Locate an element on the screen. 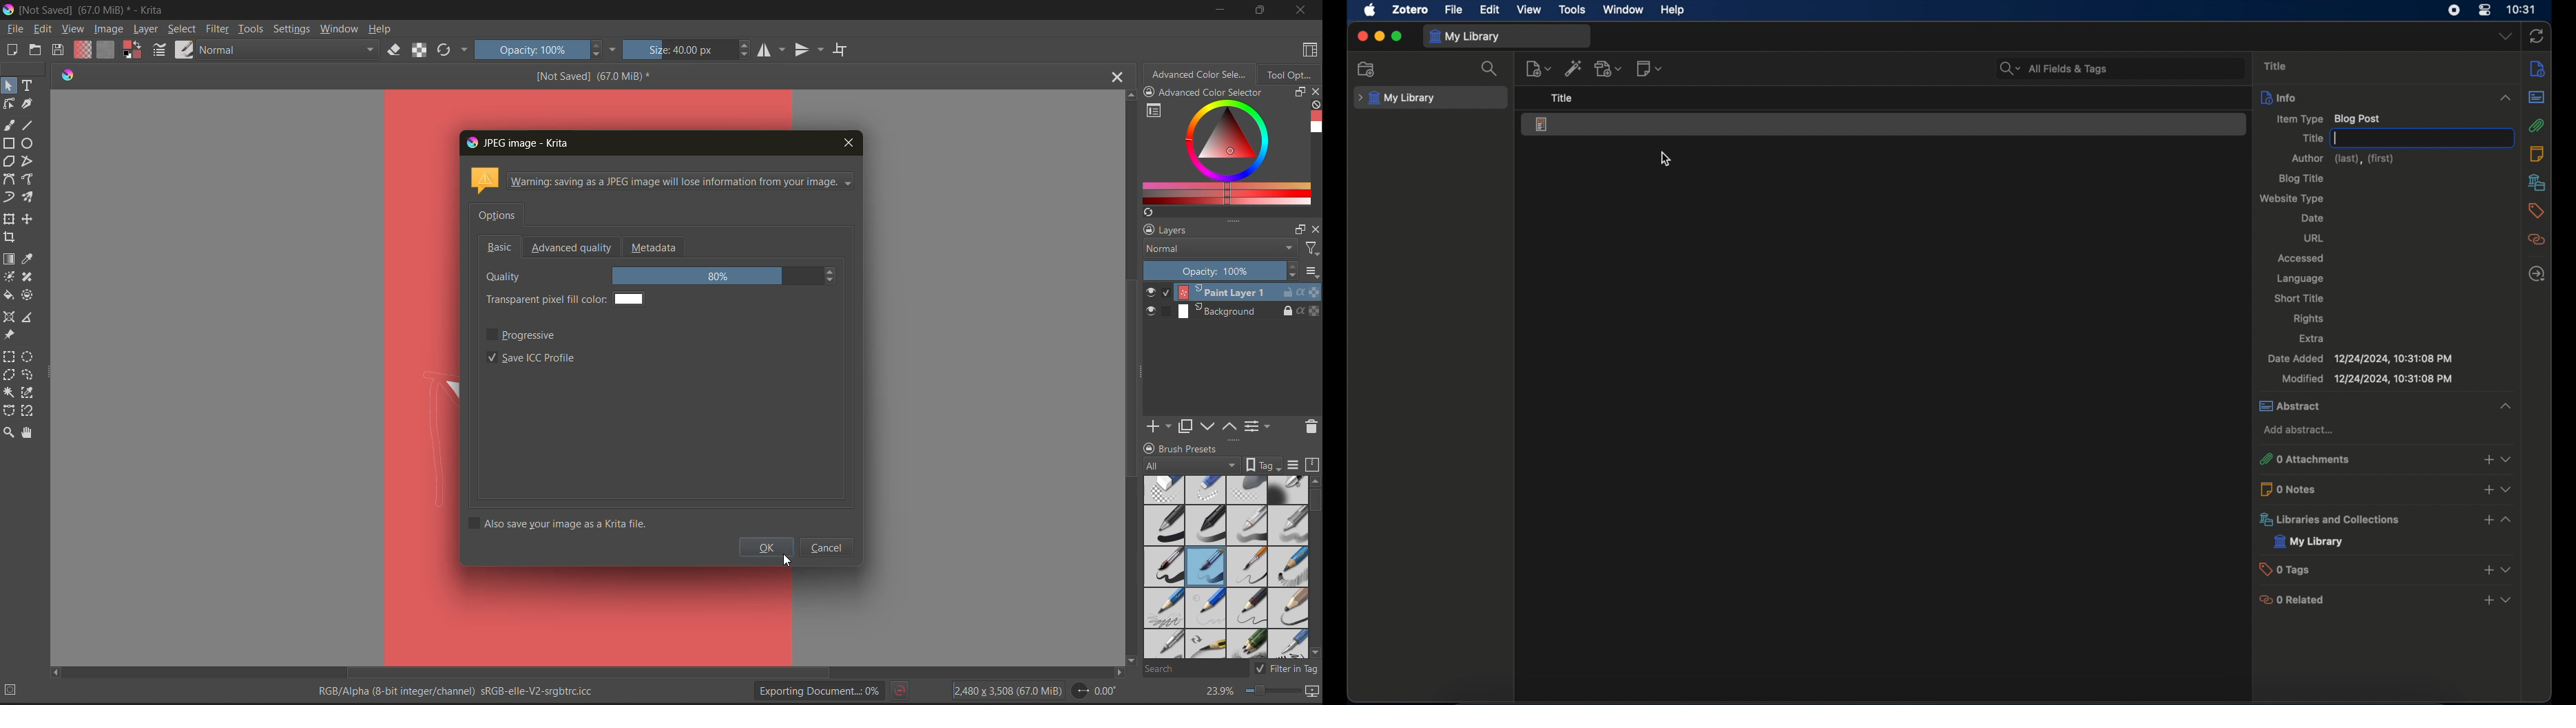 This screenshot has height=728, width=2576. opacity is located at coordinates (541, 50).